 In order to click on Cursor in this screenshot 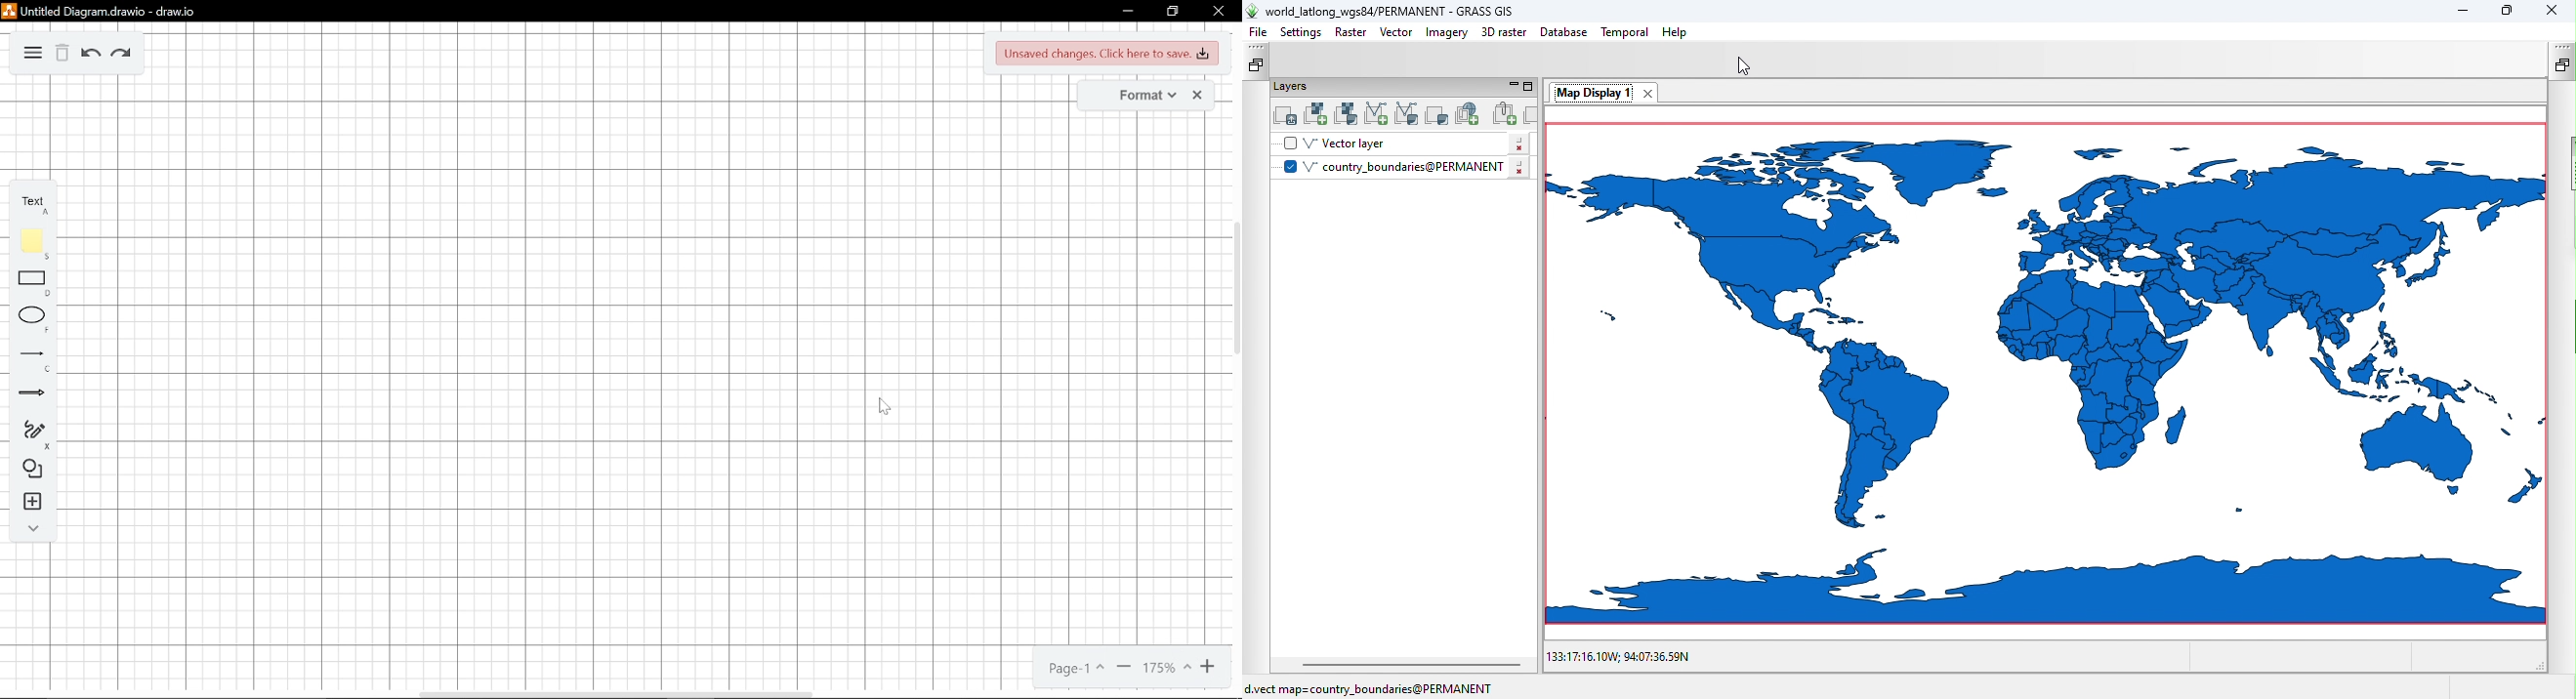, I will do `click(886, 407)`.